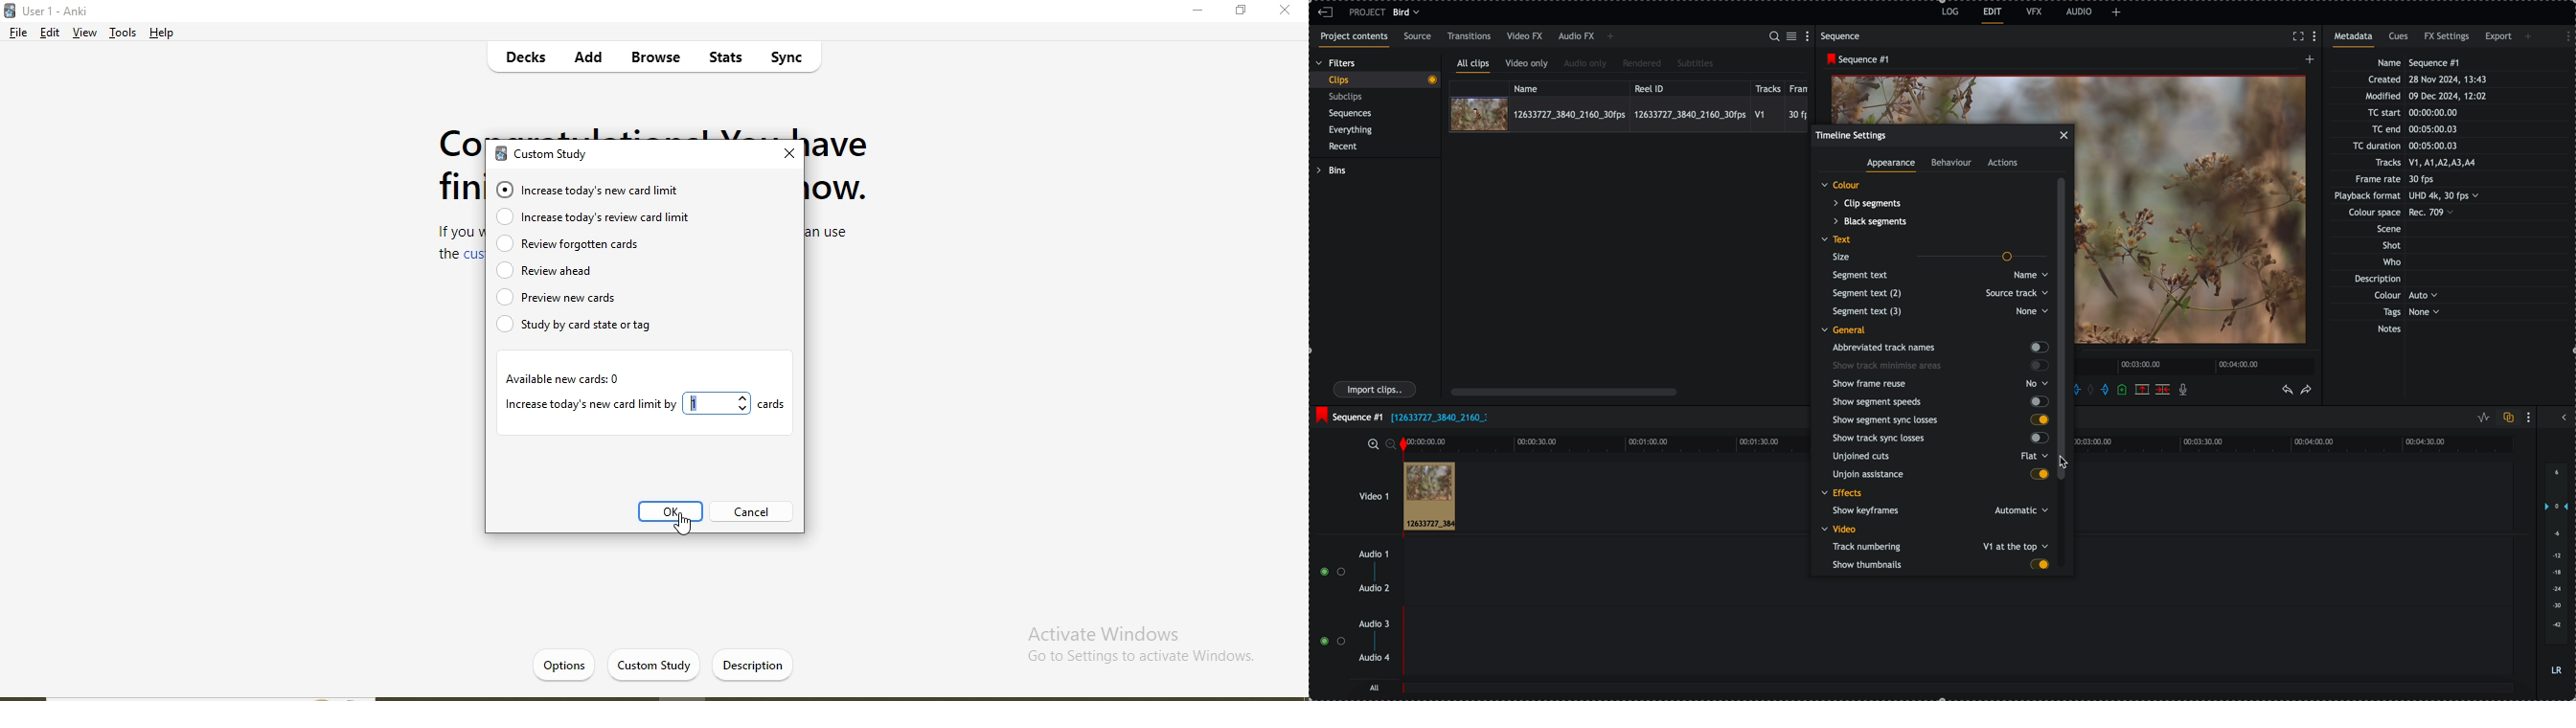 This screenshot has width=2576, height=728. What do you see at coordinates (1331, 171) in the screenshot?
I see `bins` at bounding box center [1331, 171].